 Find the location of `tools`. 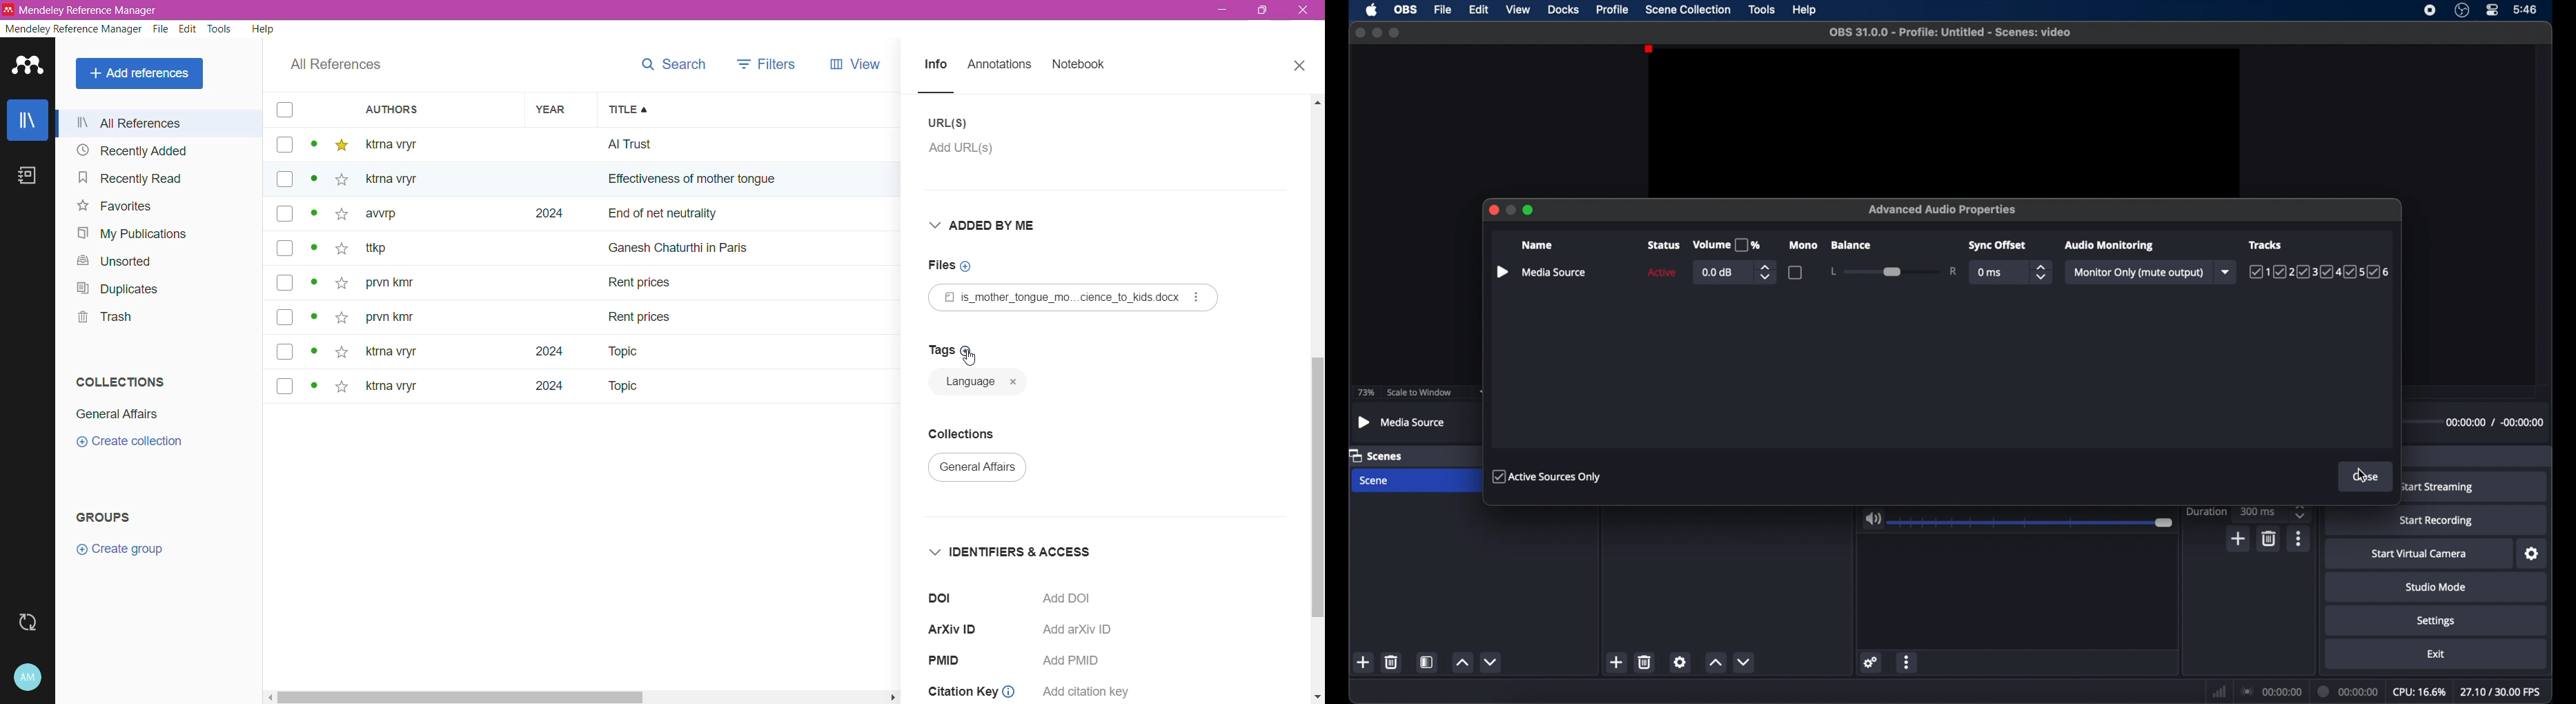

tools is located at coordinates (1762, 8).